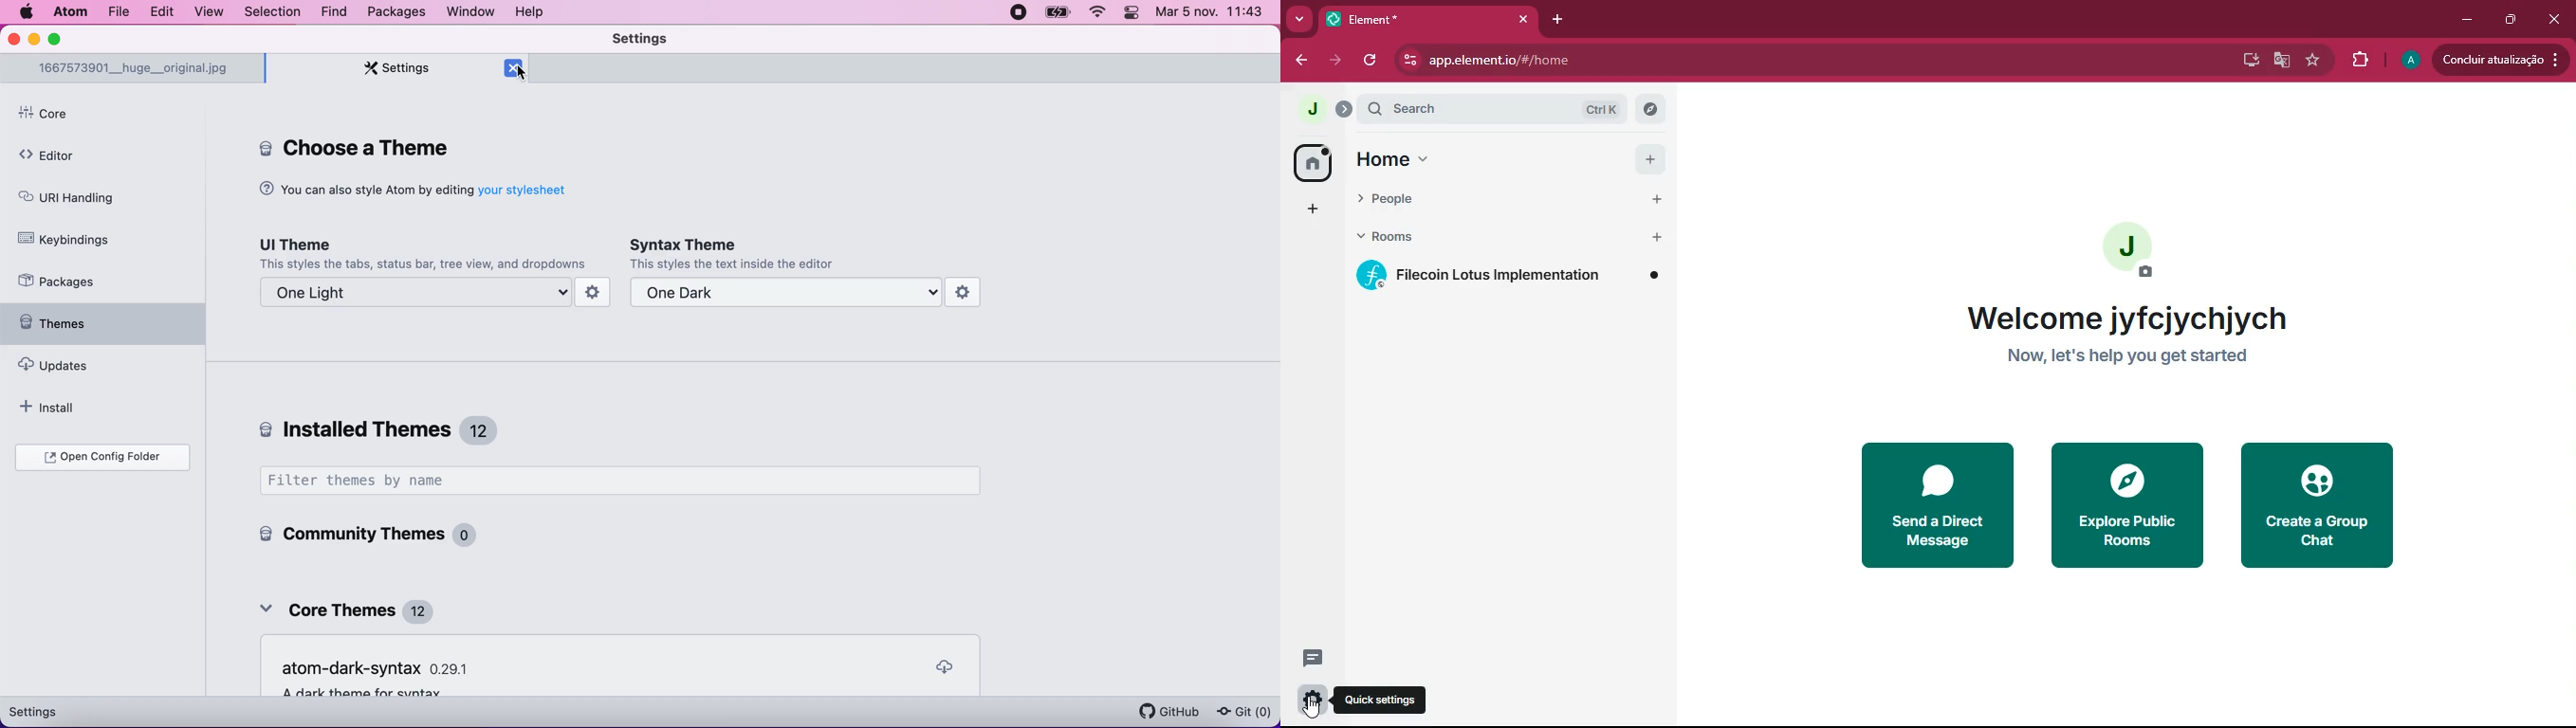  What do you see at coordinates (162, 11) in the screenshot?
I see `edit` at bounding box center [162, 11].